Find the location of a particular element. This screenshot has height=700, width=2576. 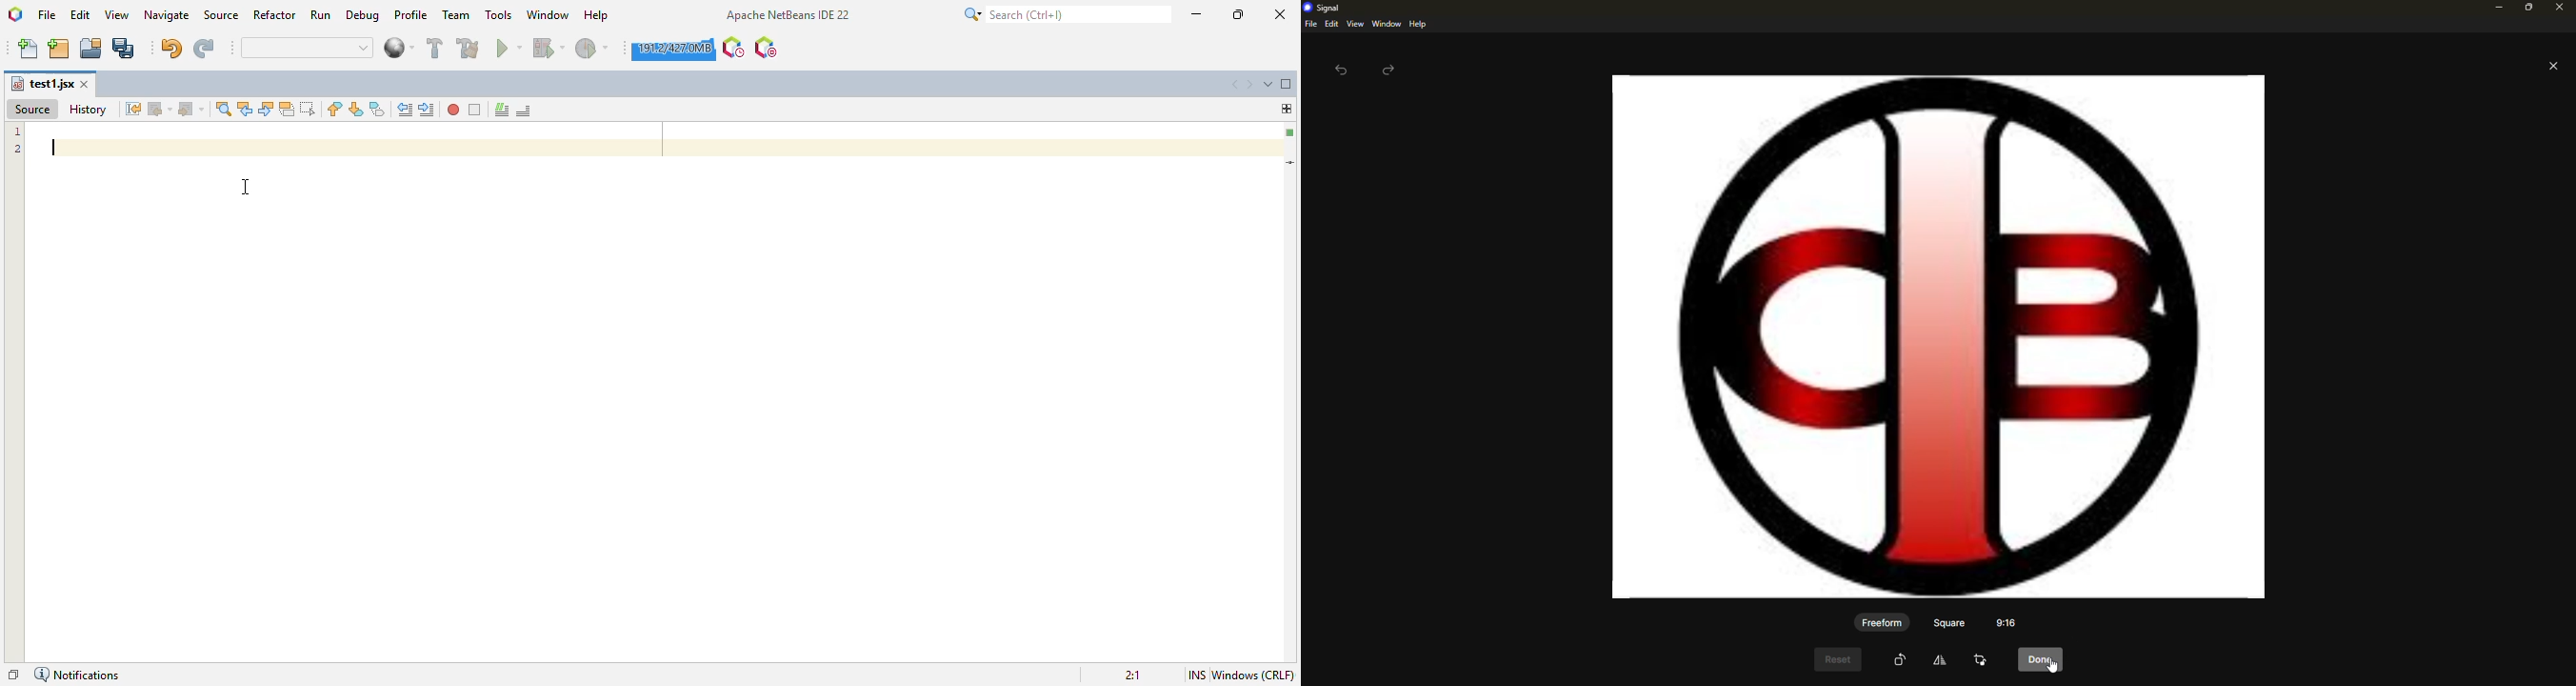

Cursor on done is located at coordinates (2043, 659).